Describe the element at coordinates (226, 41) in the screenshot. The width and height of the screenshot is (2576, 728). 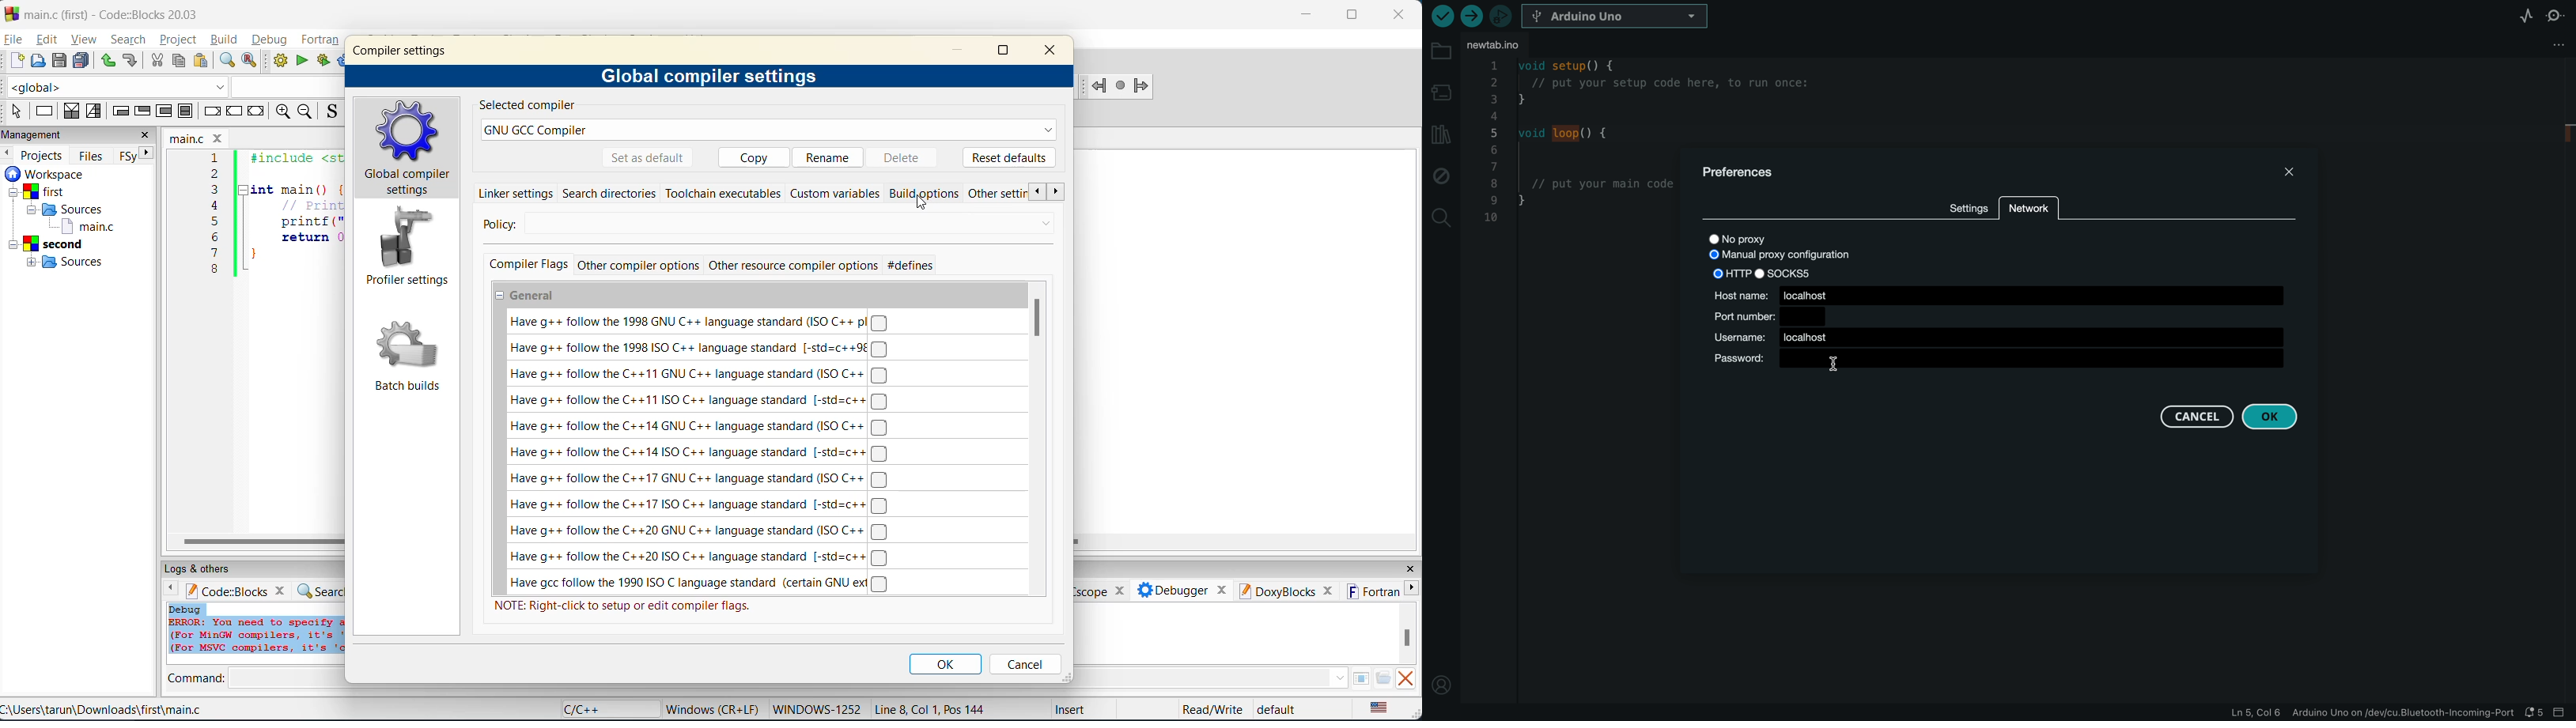
I see `build` at that location.